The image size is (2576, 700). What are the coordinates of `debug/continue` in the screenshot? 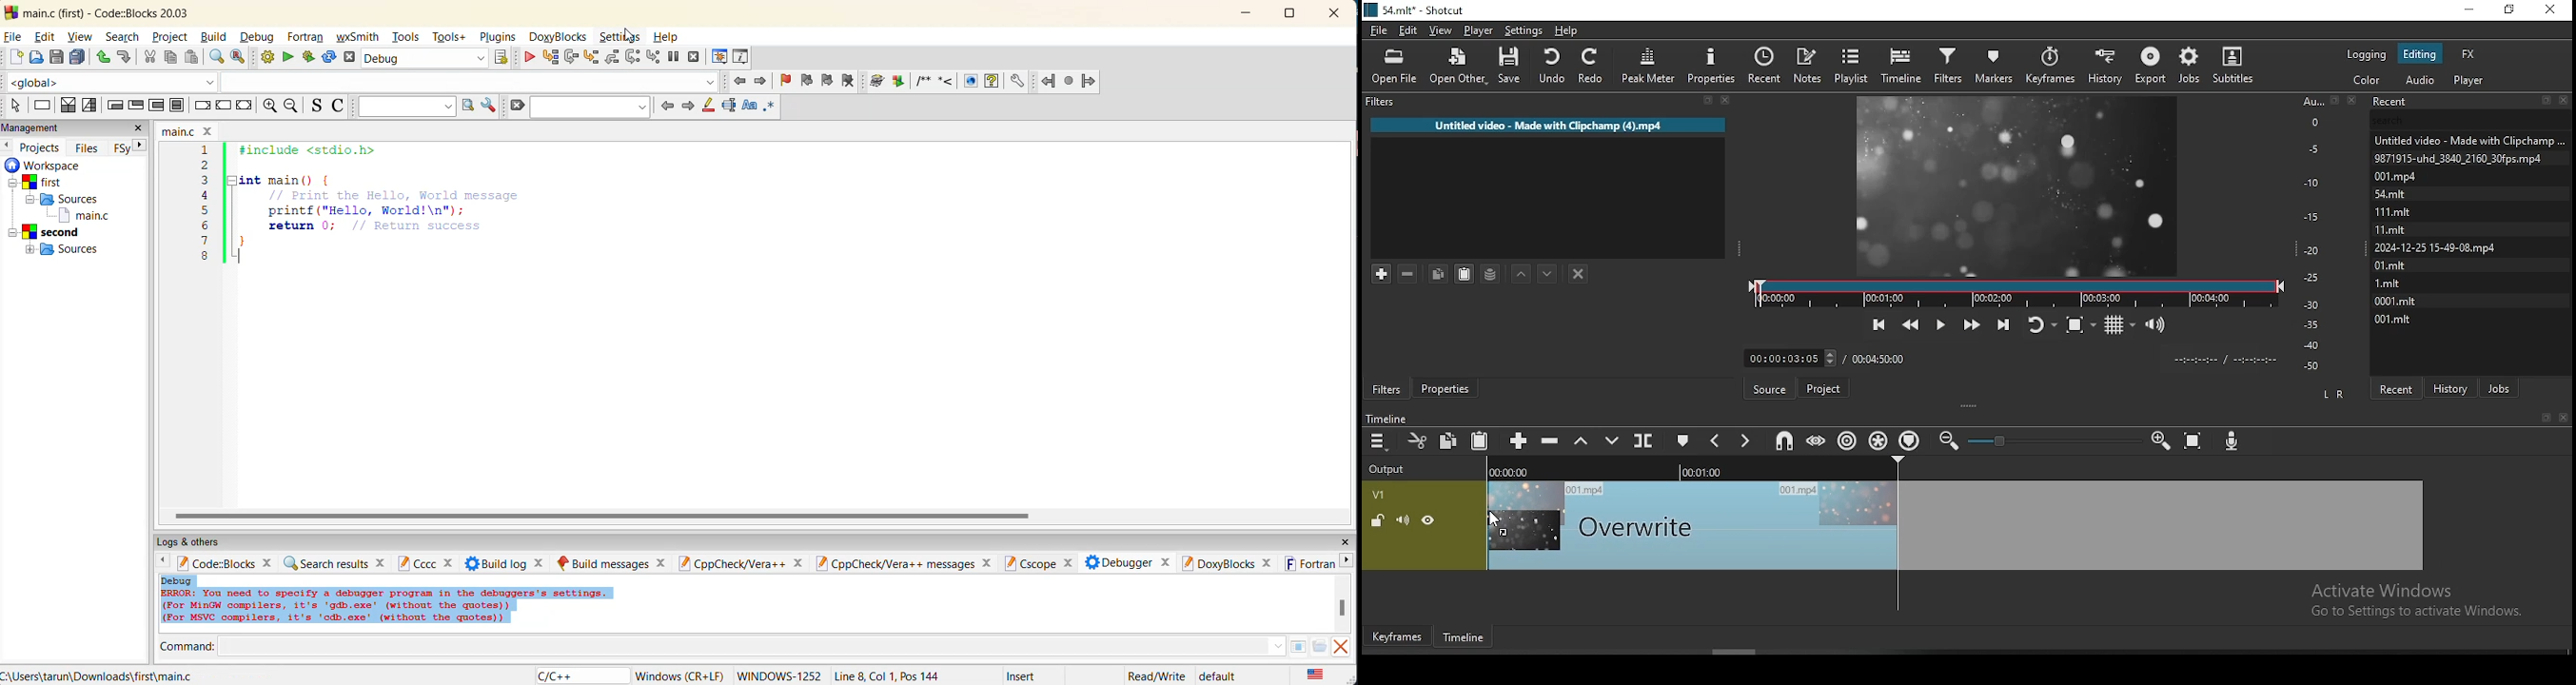 It's located at (528, 60).